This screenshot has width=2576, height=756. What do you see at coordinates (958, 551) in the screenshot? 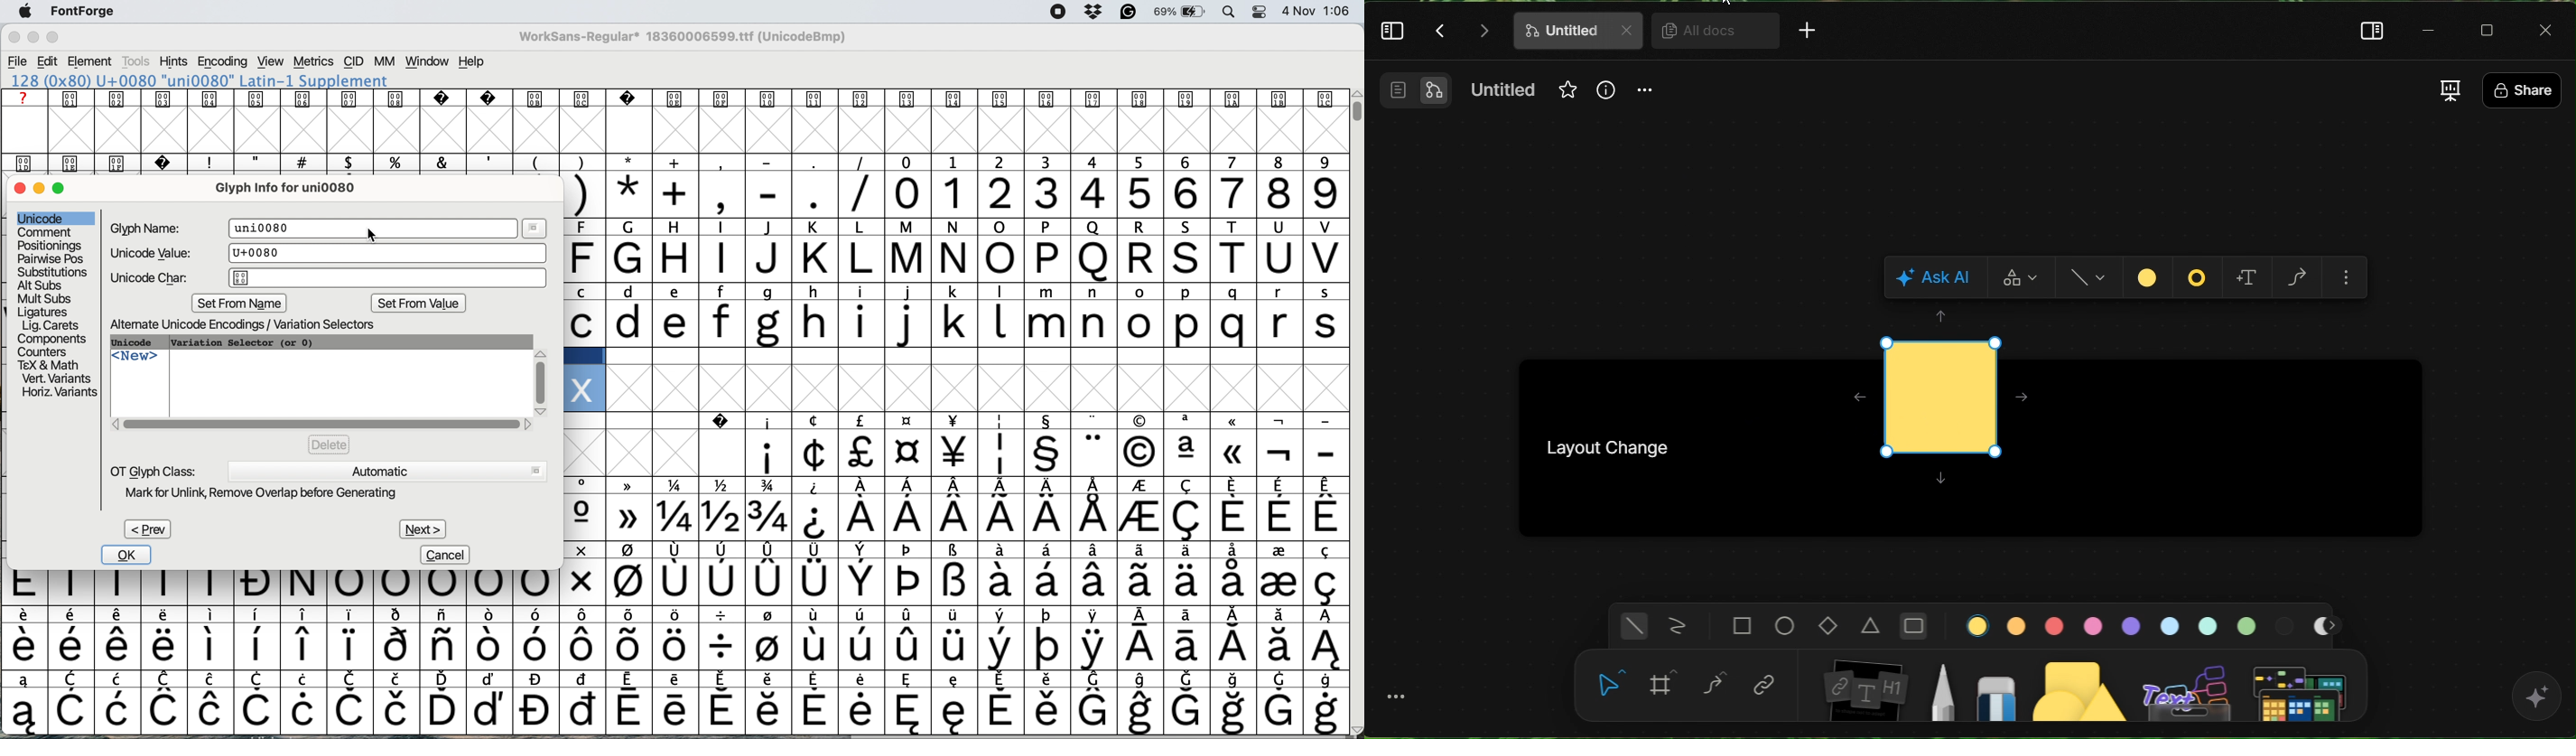
I see `special characters` at bounding box center [958, 551].